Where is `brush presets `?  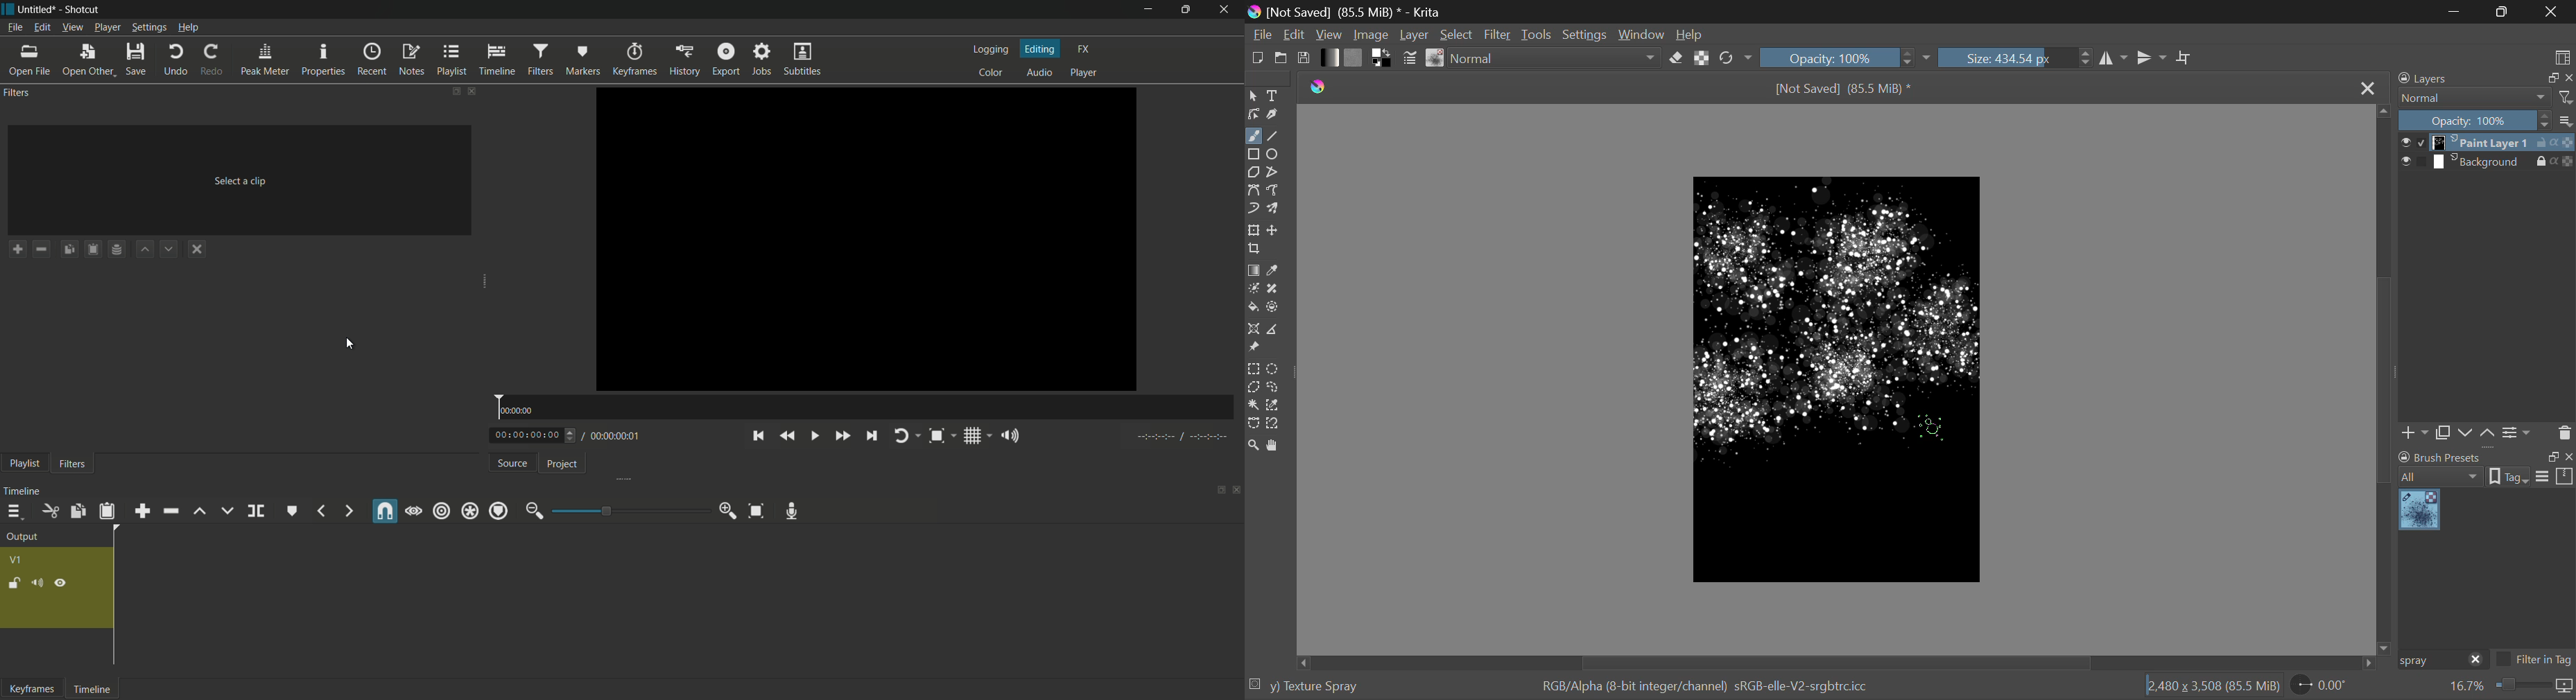 brush presets  is located at coordinates (2440, 457).